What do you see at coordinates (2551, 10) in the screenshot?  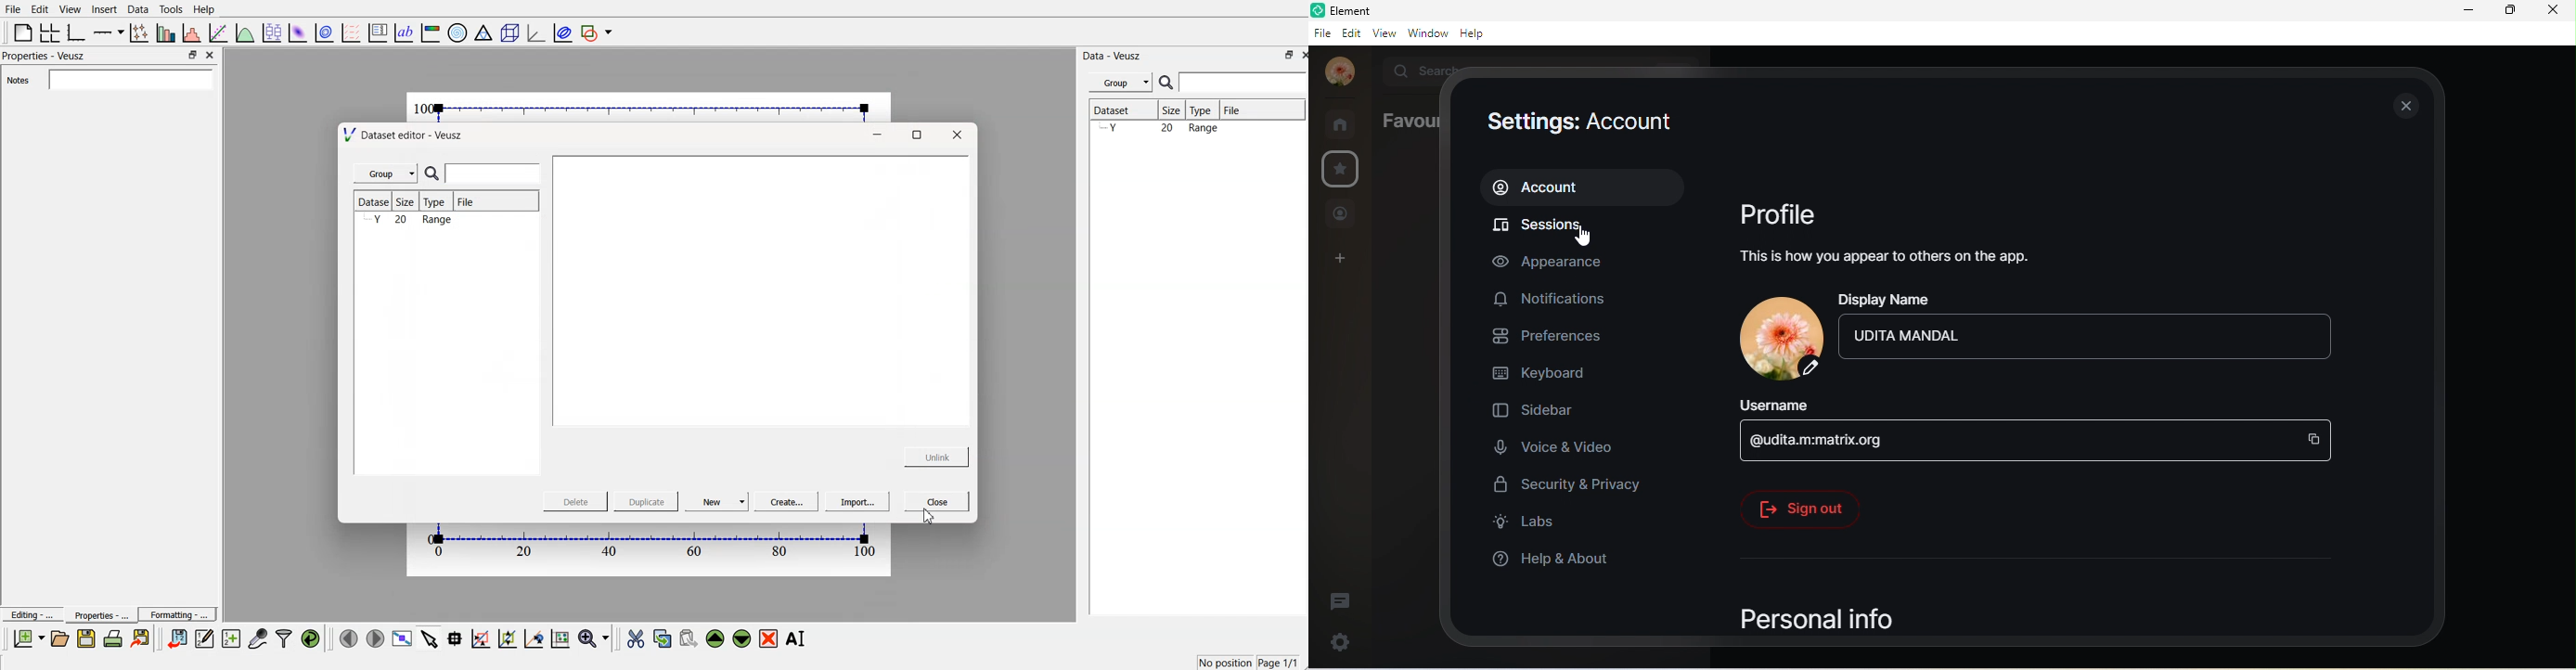 I see `close` at bounding box center [2551, 10].